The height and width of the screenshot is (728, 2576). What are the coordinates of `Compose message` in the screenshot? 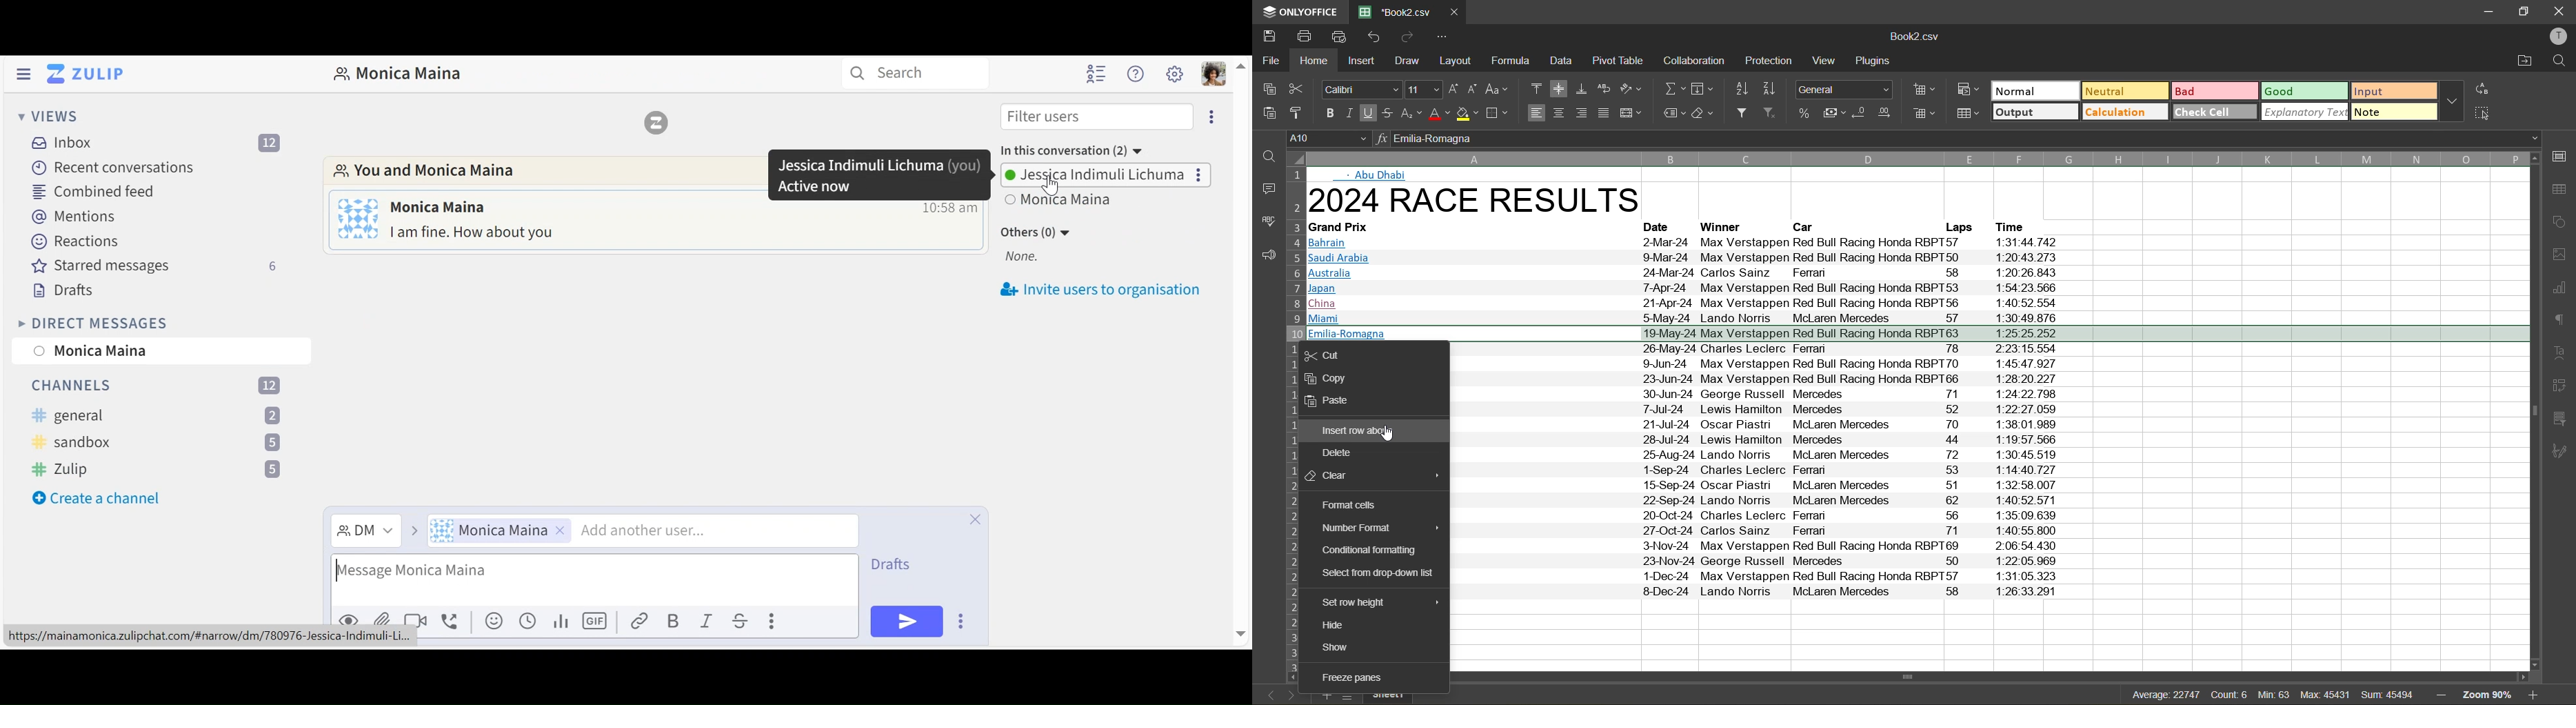 It's located at (596, 579).